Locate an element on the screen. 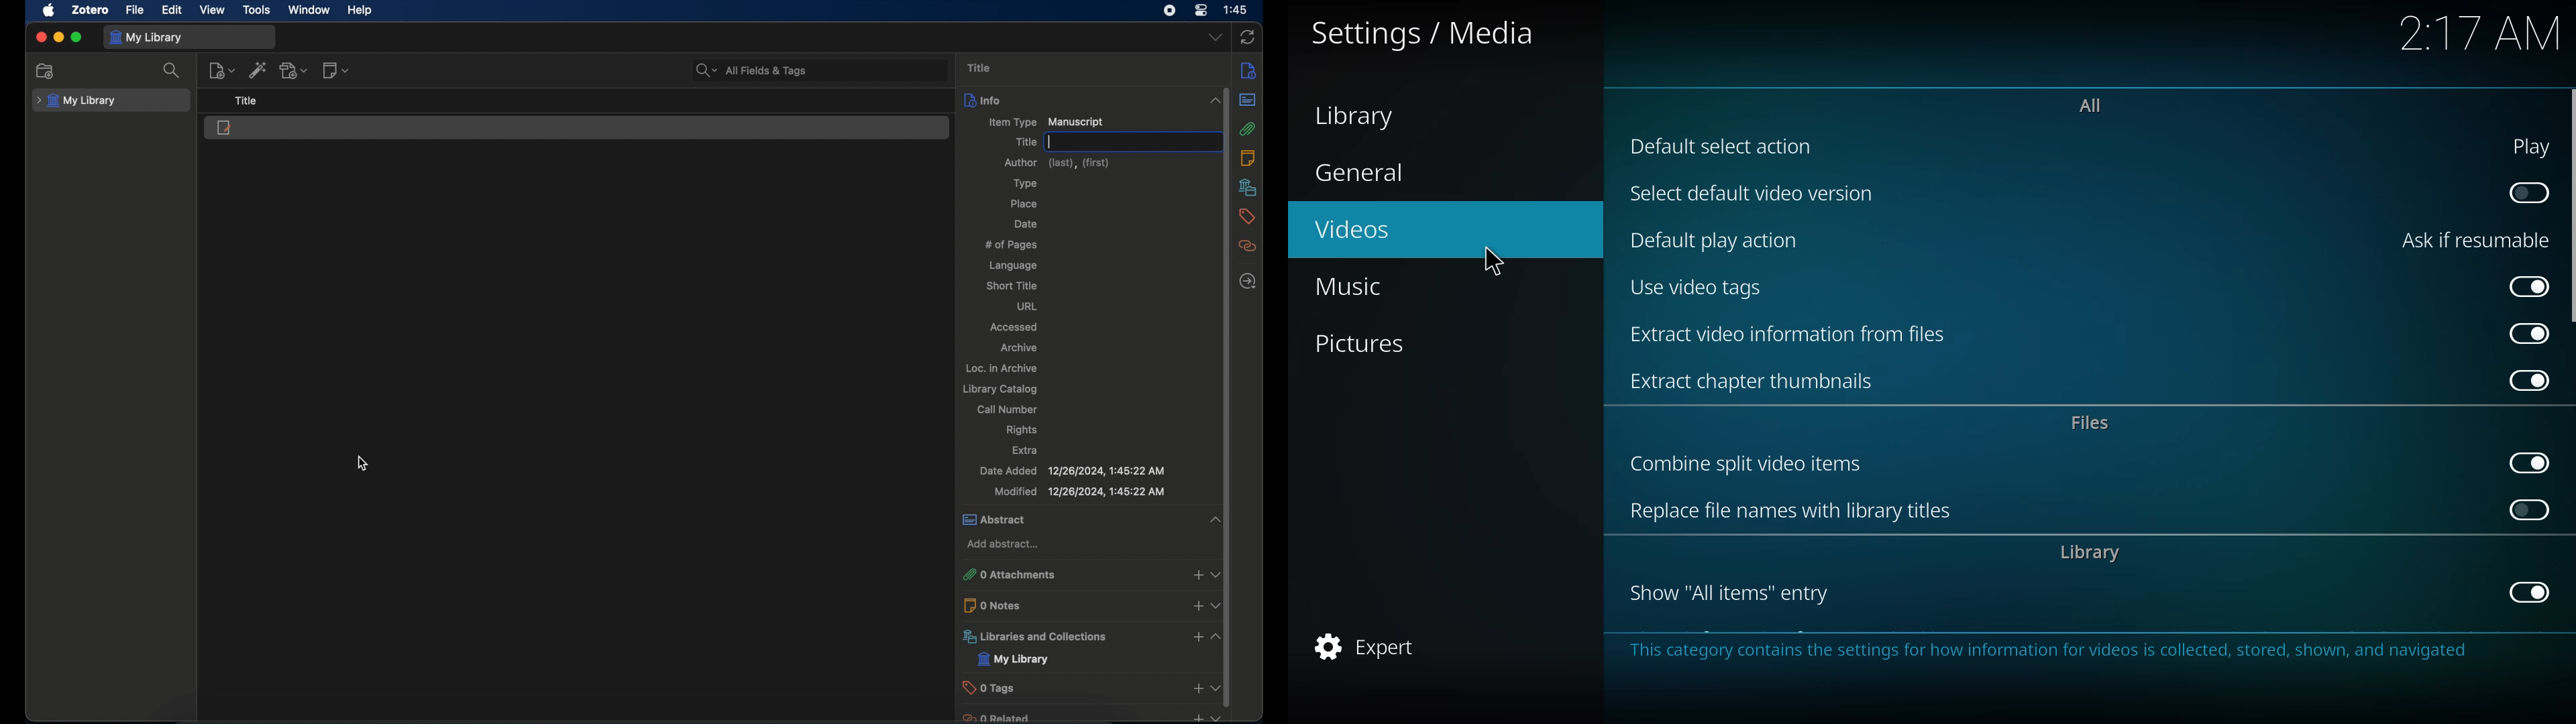  0 tags is located at coordinates (1093, 687).